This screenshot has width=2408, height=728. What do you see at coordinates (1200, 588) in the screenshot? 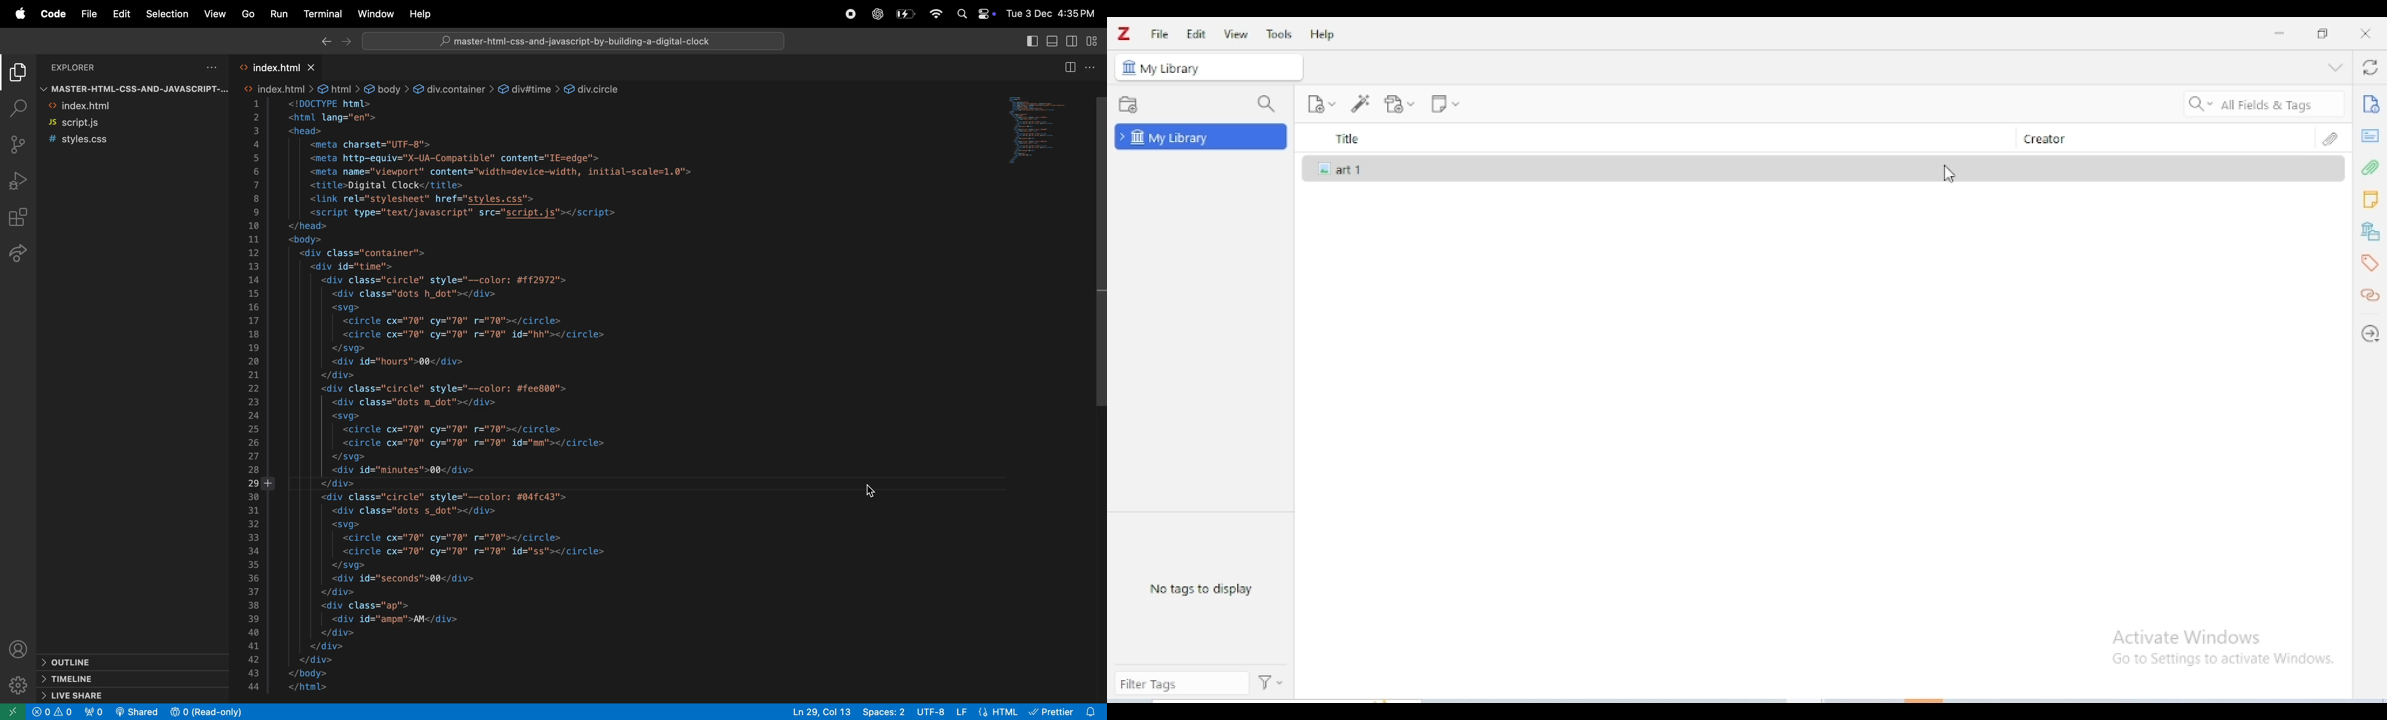
I see `no tags to display` at bounding box center [1200, 588].